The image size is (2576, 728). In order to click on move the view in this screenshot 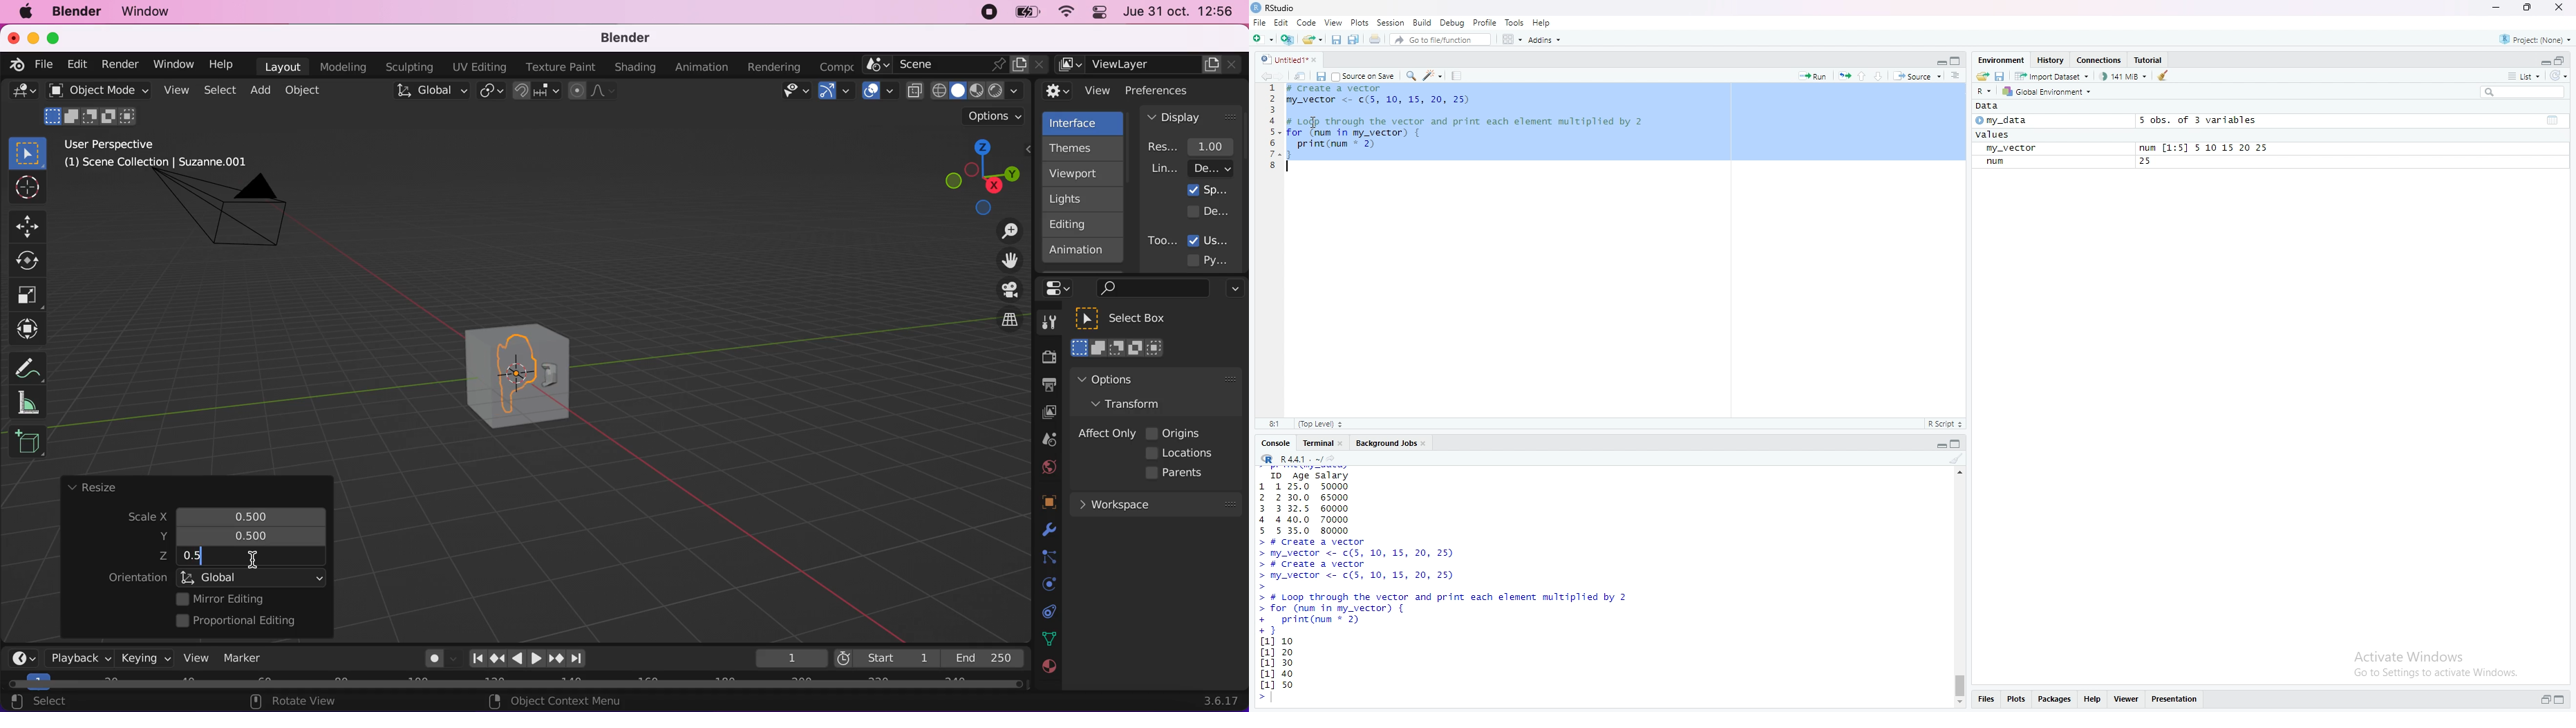, I will do `click(1002, 261)`.